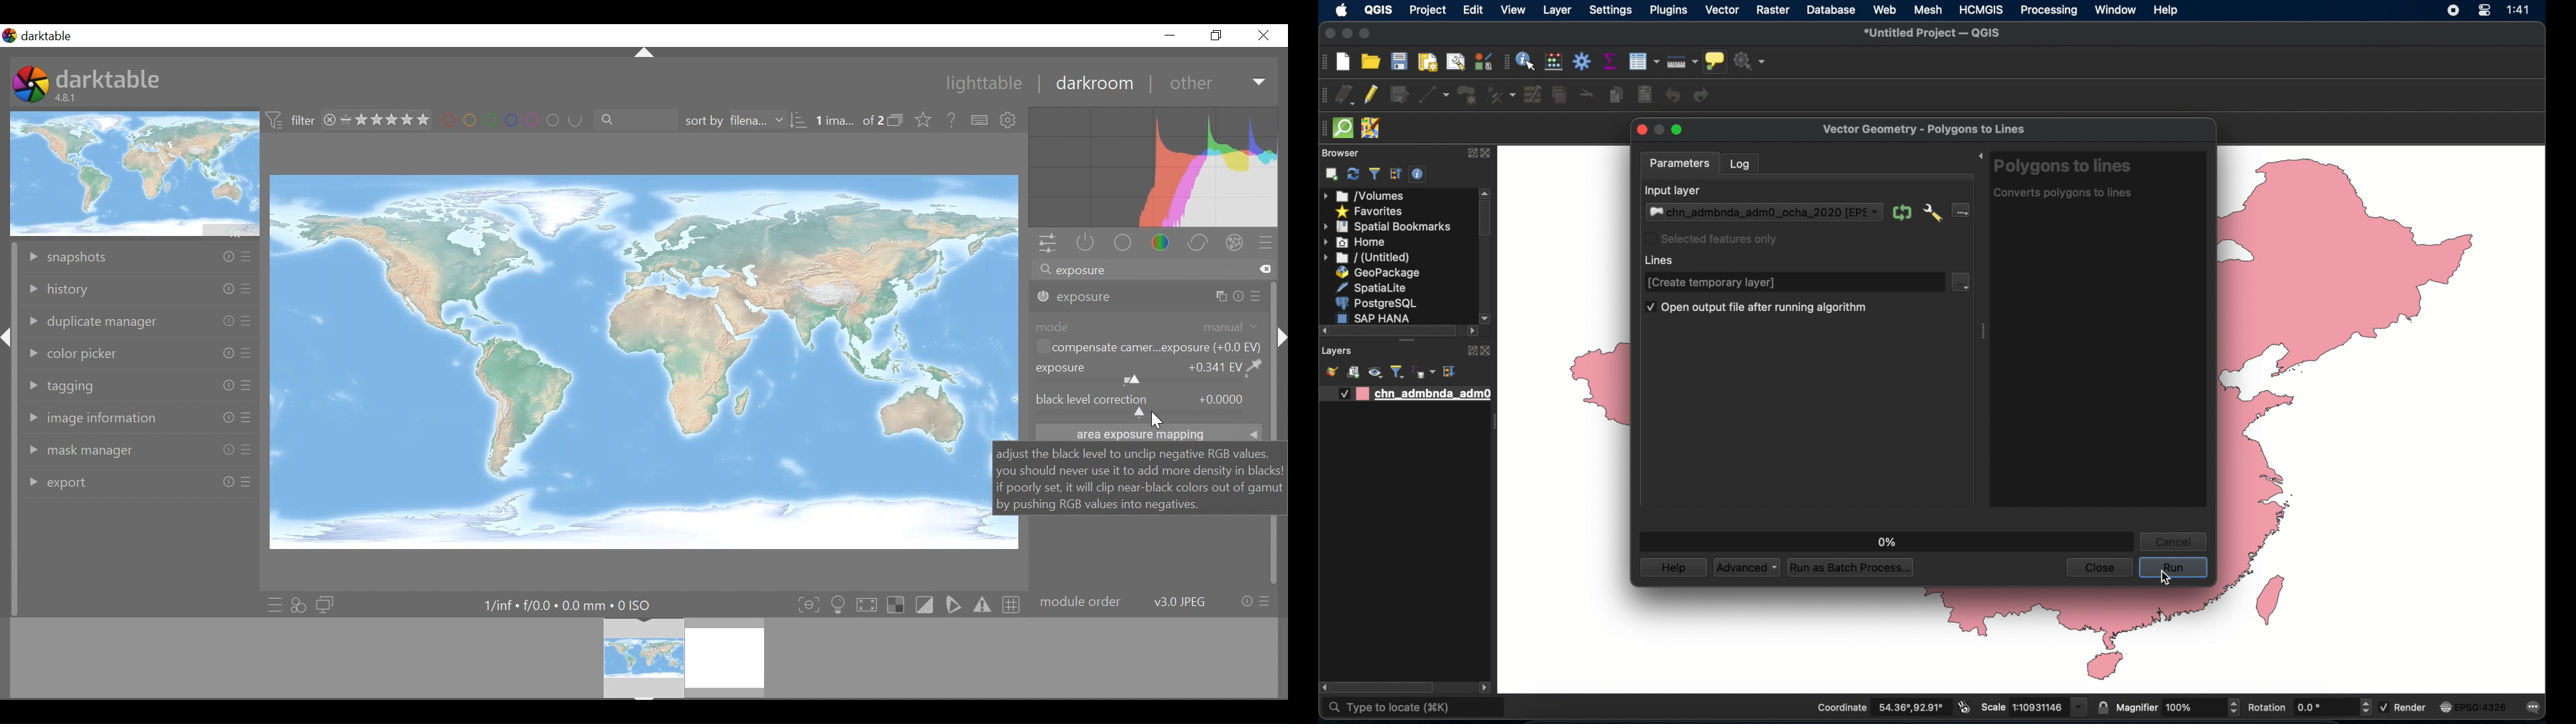  What do you see at coordinates (981, 606) in the screenshot?
I see `toggle gamut checking` at bounding box center [981, 606].